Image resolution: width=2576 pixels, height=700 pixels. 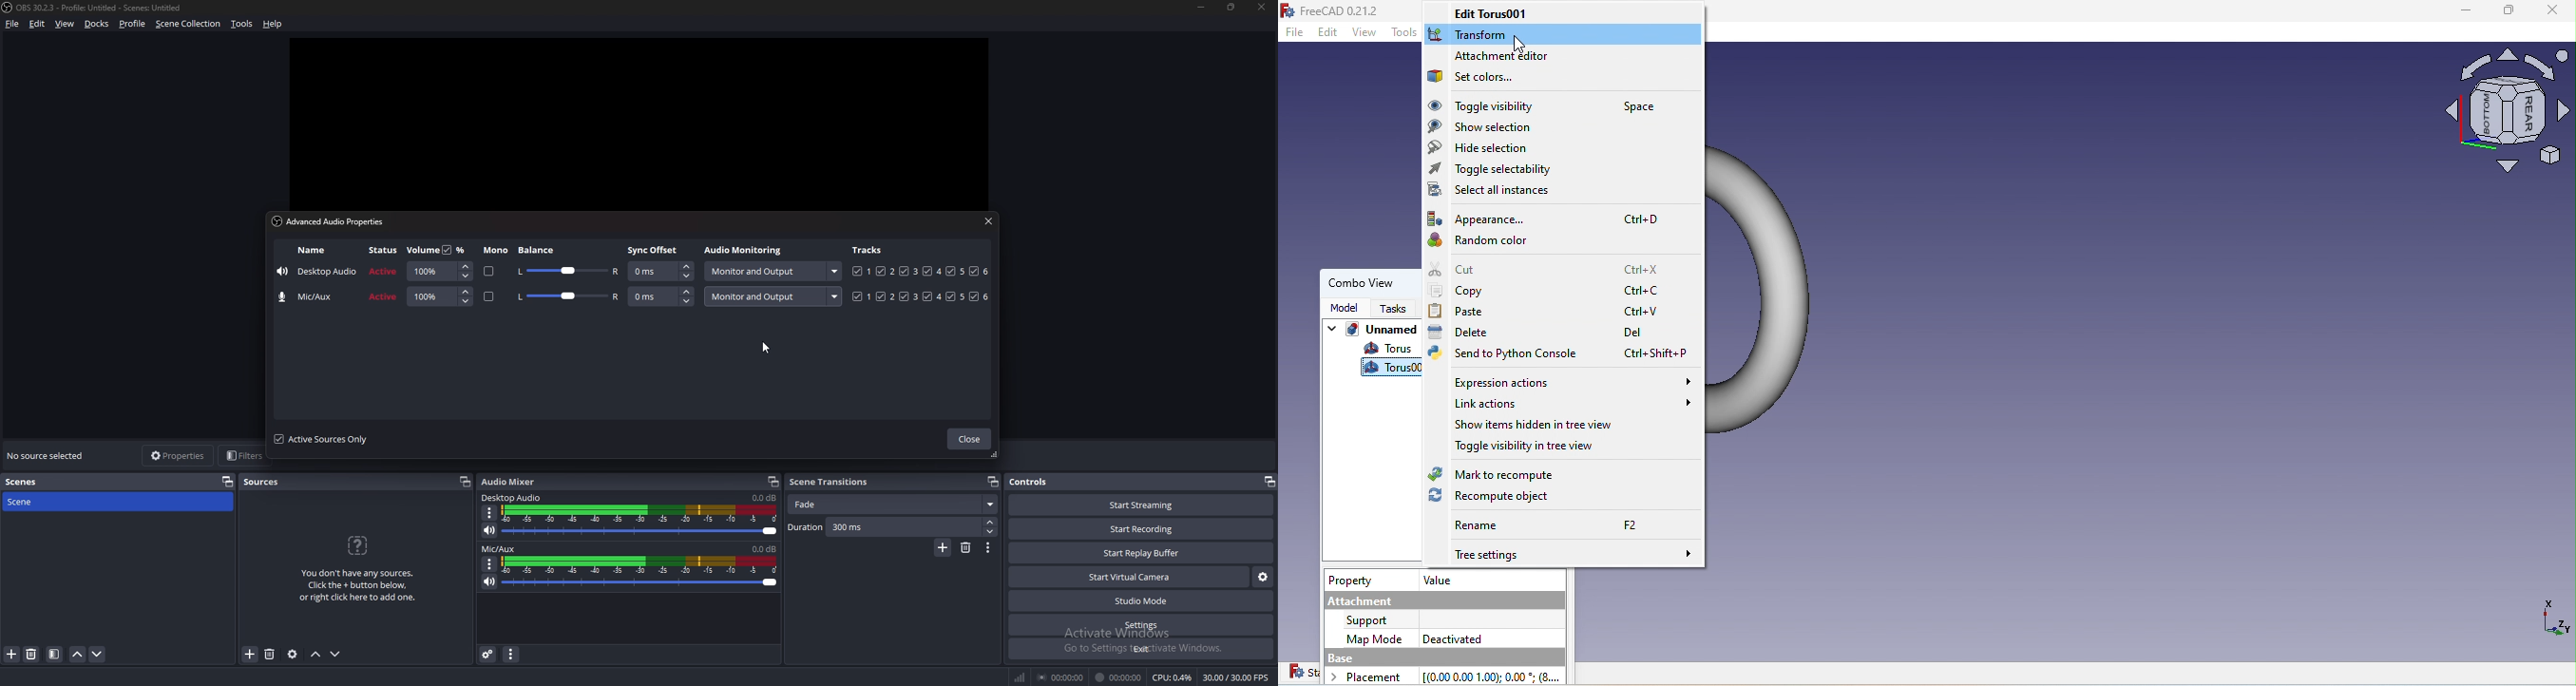 What do you see at coordinates (384, 271) in the screenshot?
I see `status` at bounding box center [384, 271].